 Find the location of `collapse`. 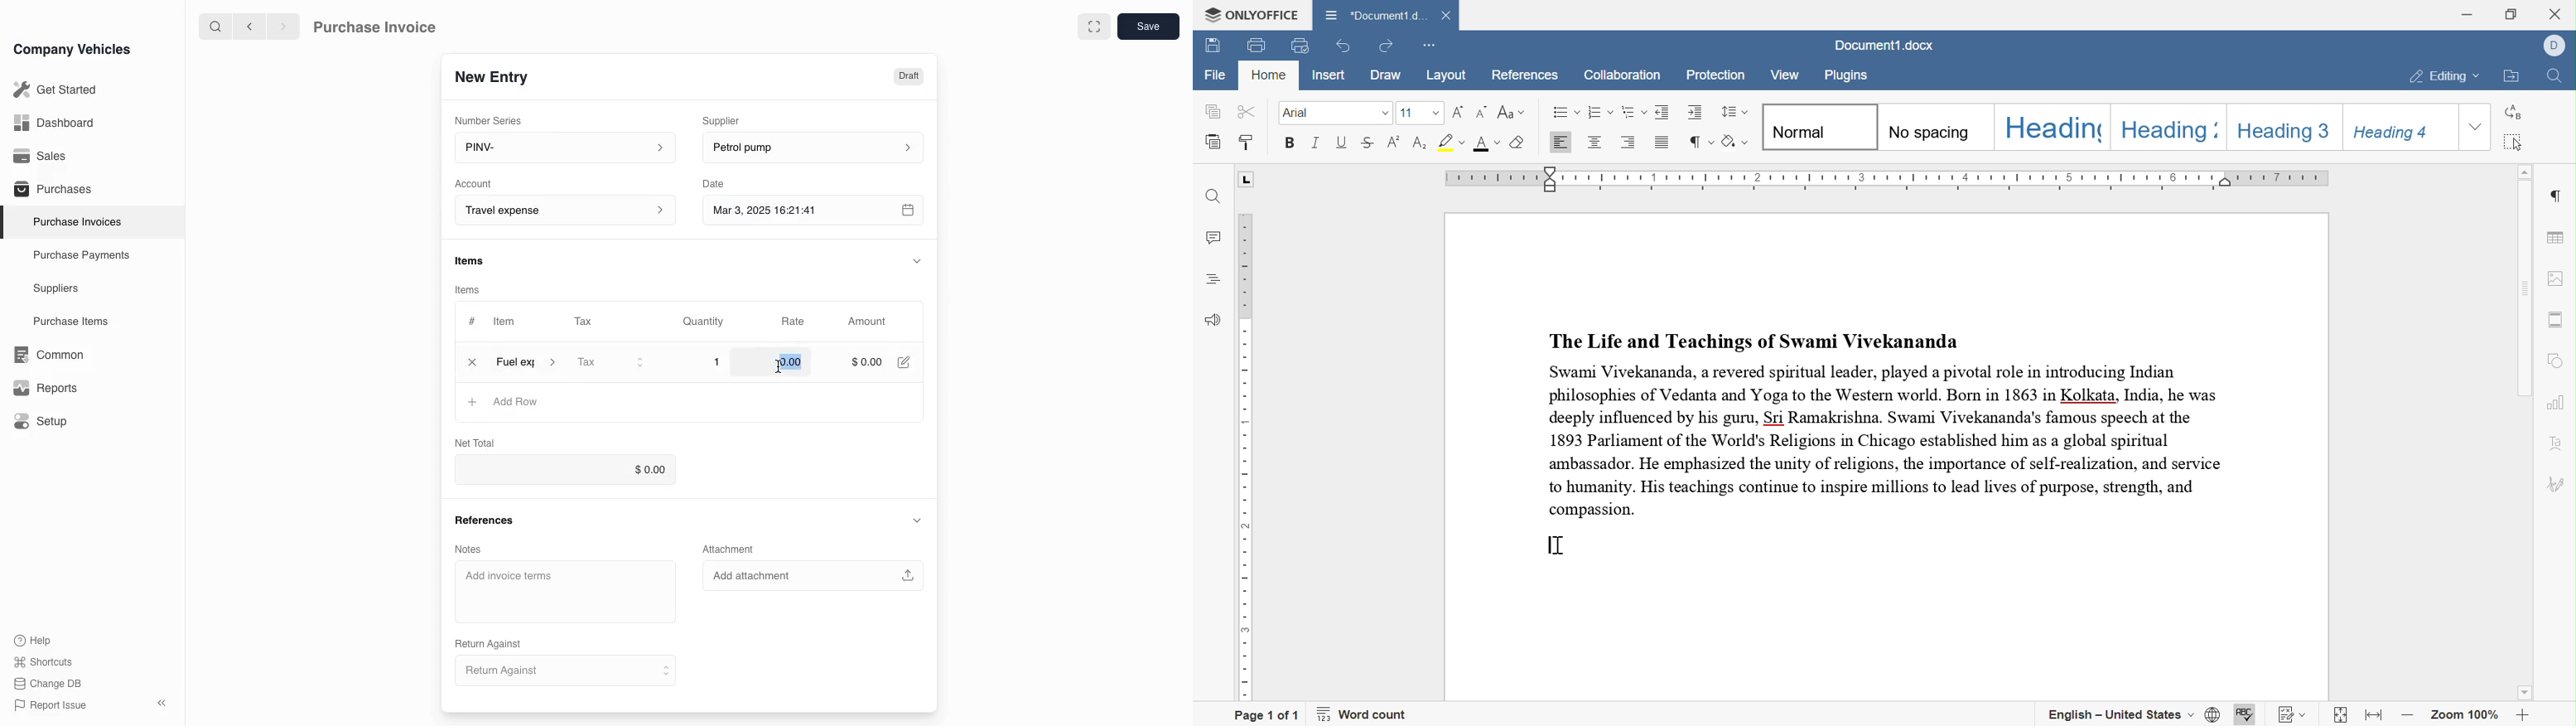

collapse is located at coordinates (916, 520).